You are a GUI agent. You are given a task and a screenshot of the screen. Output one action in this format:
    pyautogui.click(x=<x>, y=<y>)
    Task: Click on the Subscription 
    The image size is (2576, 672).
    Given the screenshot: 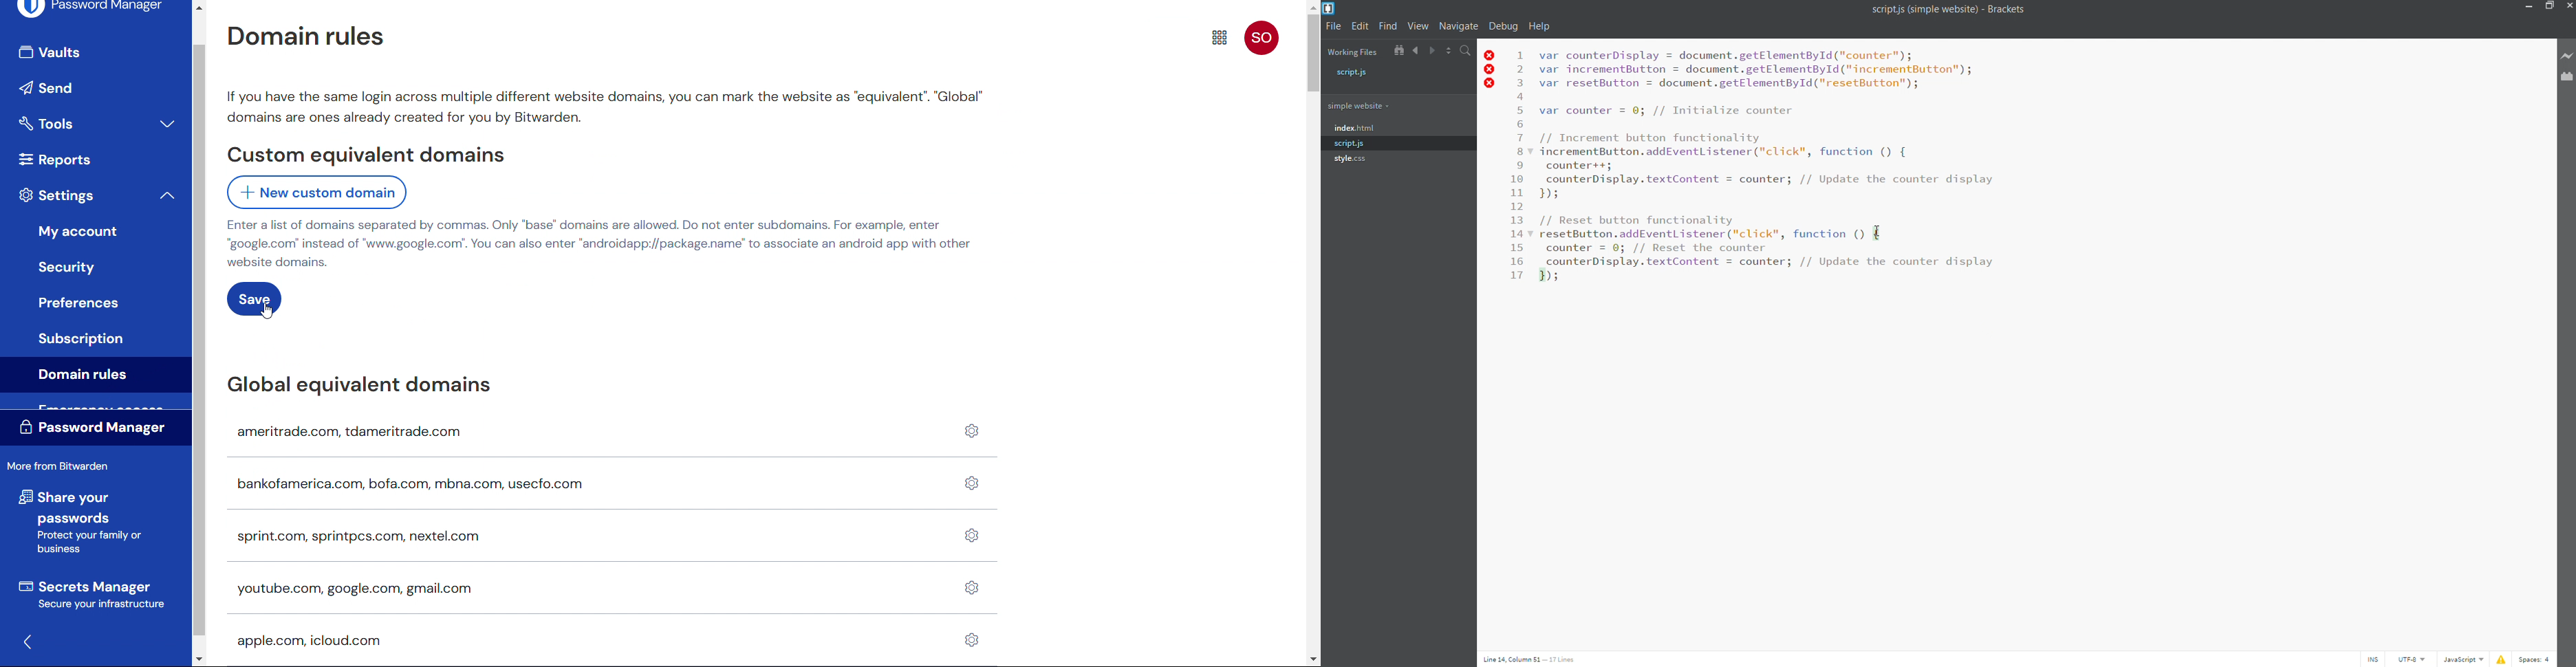 What is the action you would take?
    pyautogui.click(x=80, y=339)
    